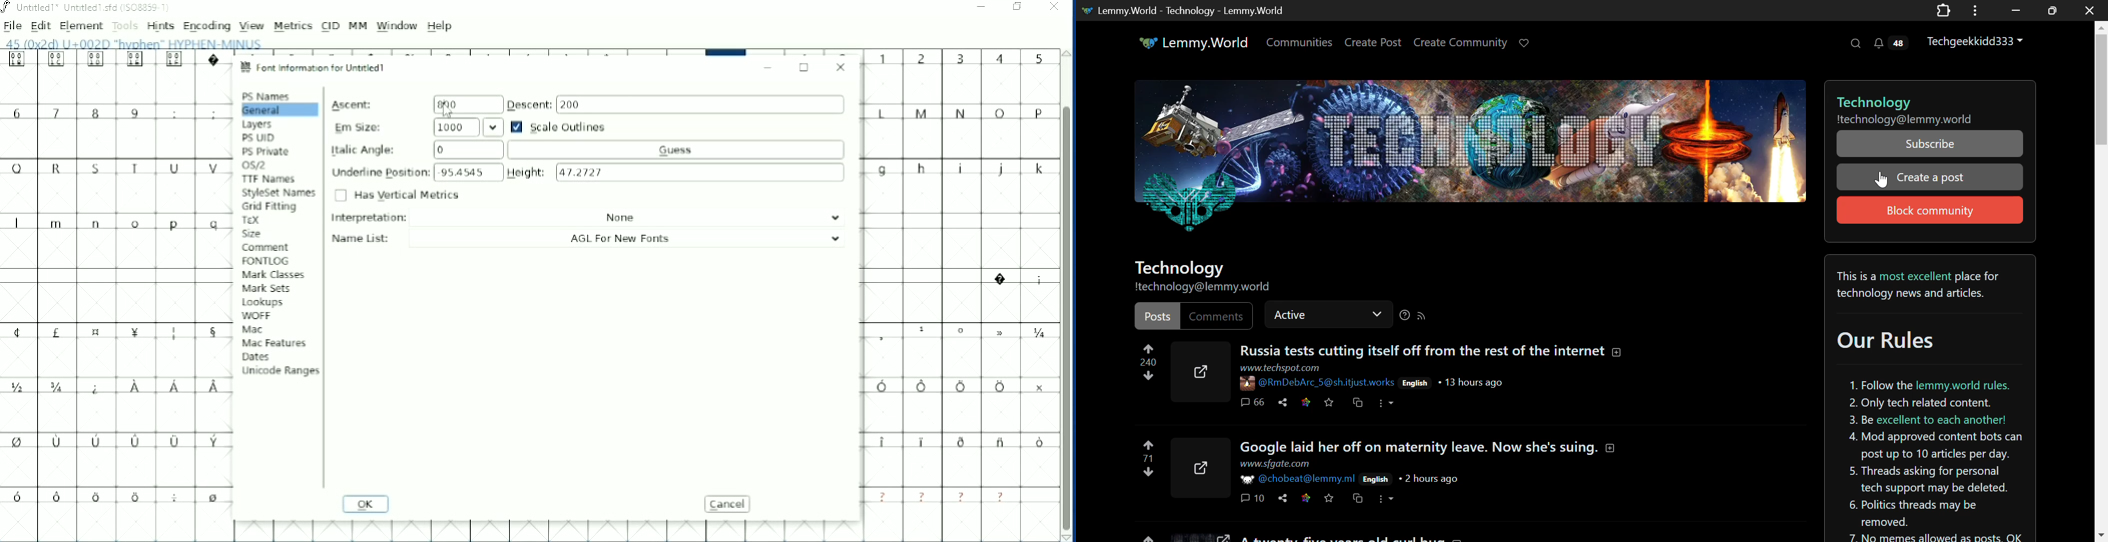  What do you see at coordinates (983, 8) in the screenshot?
I see `Minimize` at bounding box center [983, 8].